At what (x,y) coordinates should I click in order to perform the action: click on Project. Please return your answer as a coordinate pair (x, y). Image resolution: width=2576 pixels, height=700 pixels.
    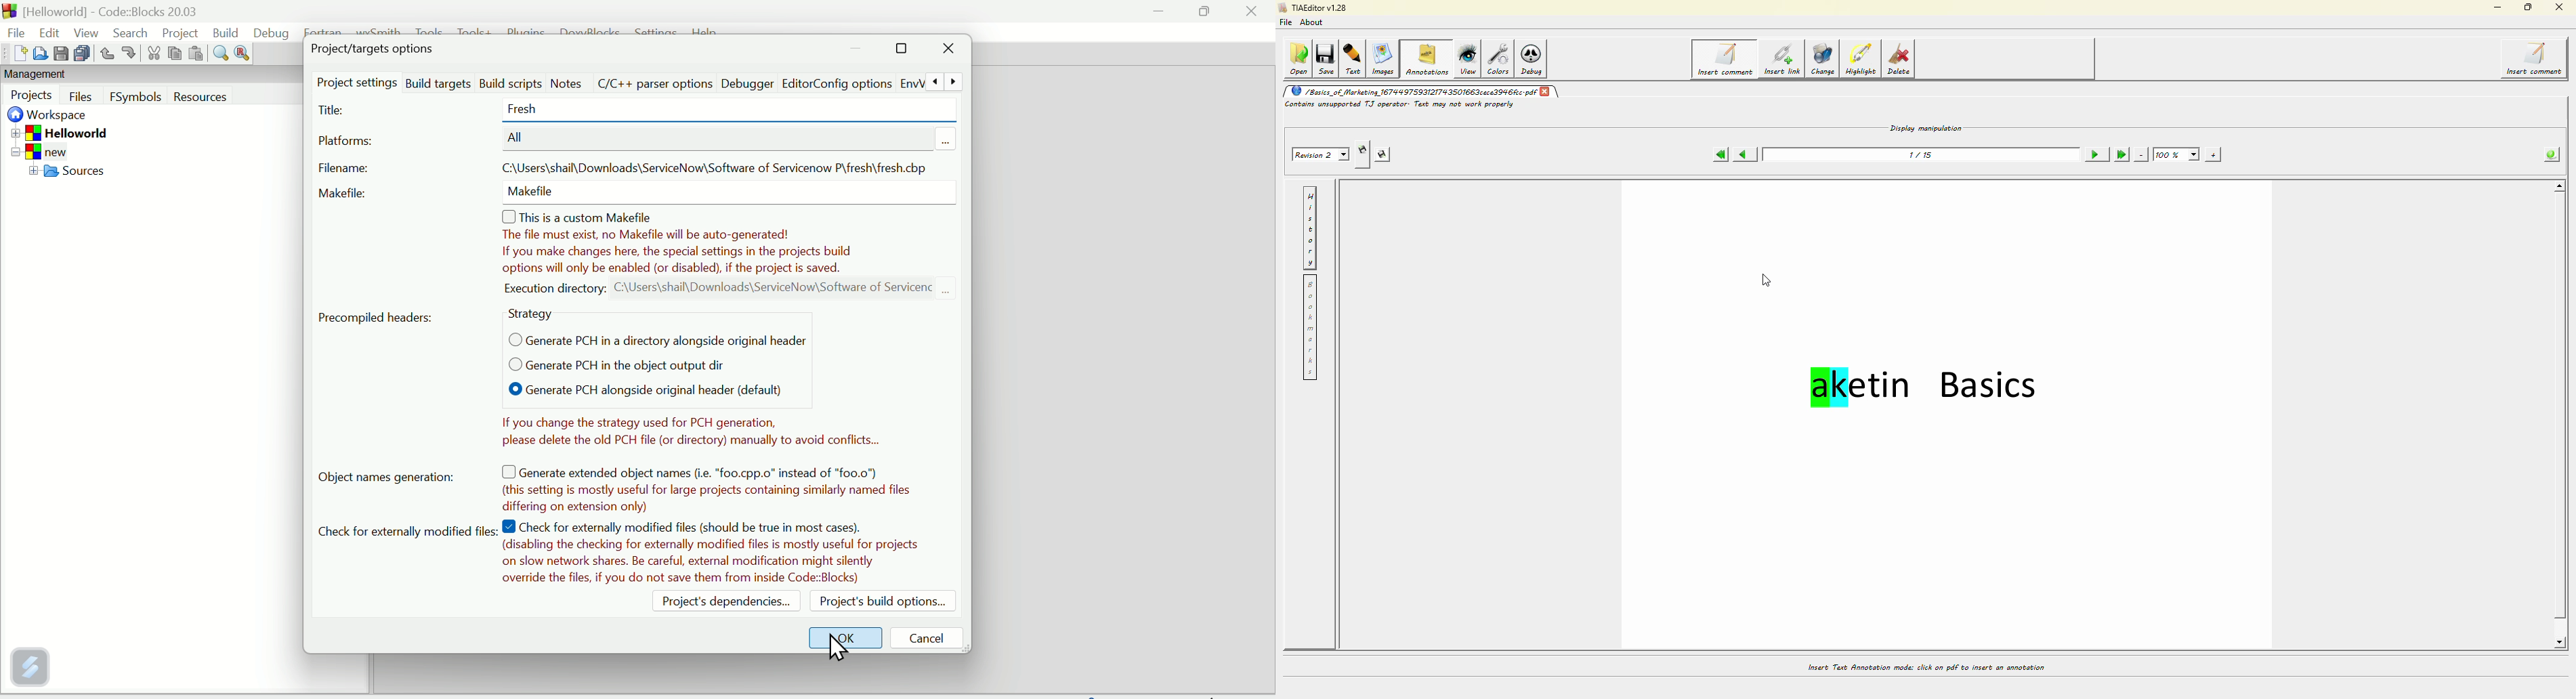
    Looking at the image, I should click on (180, 33).